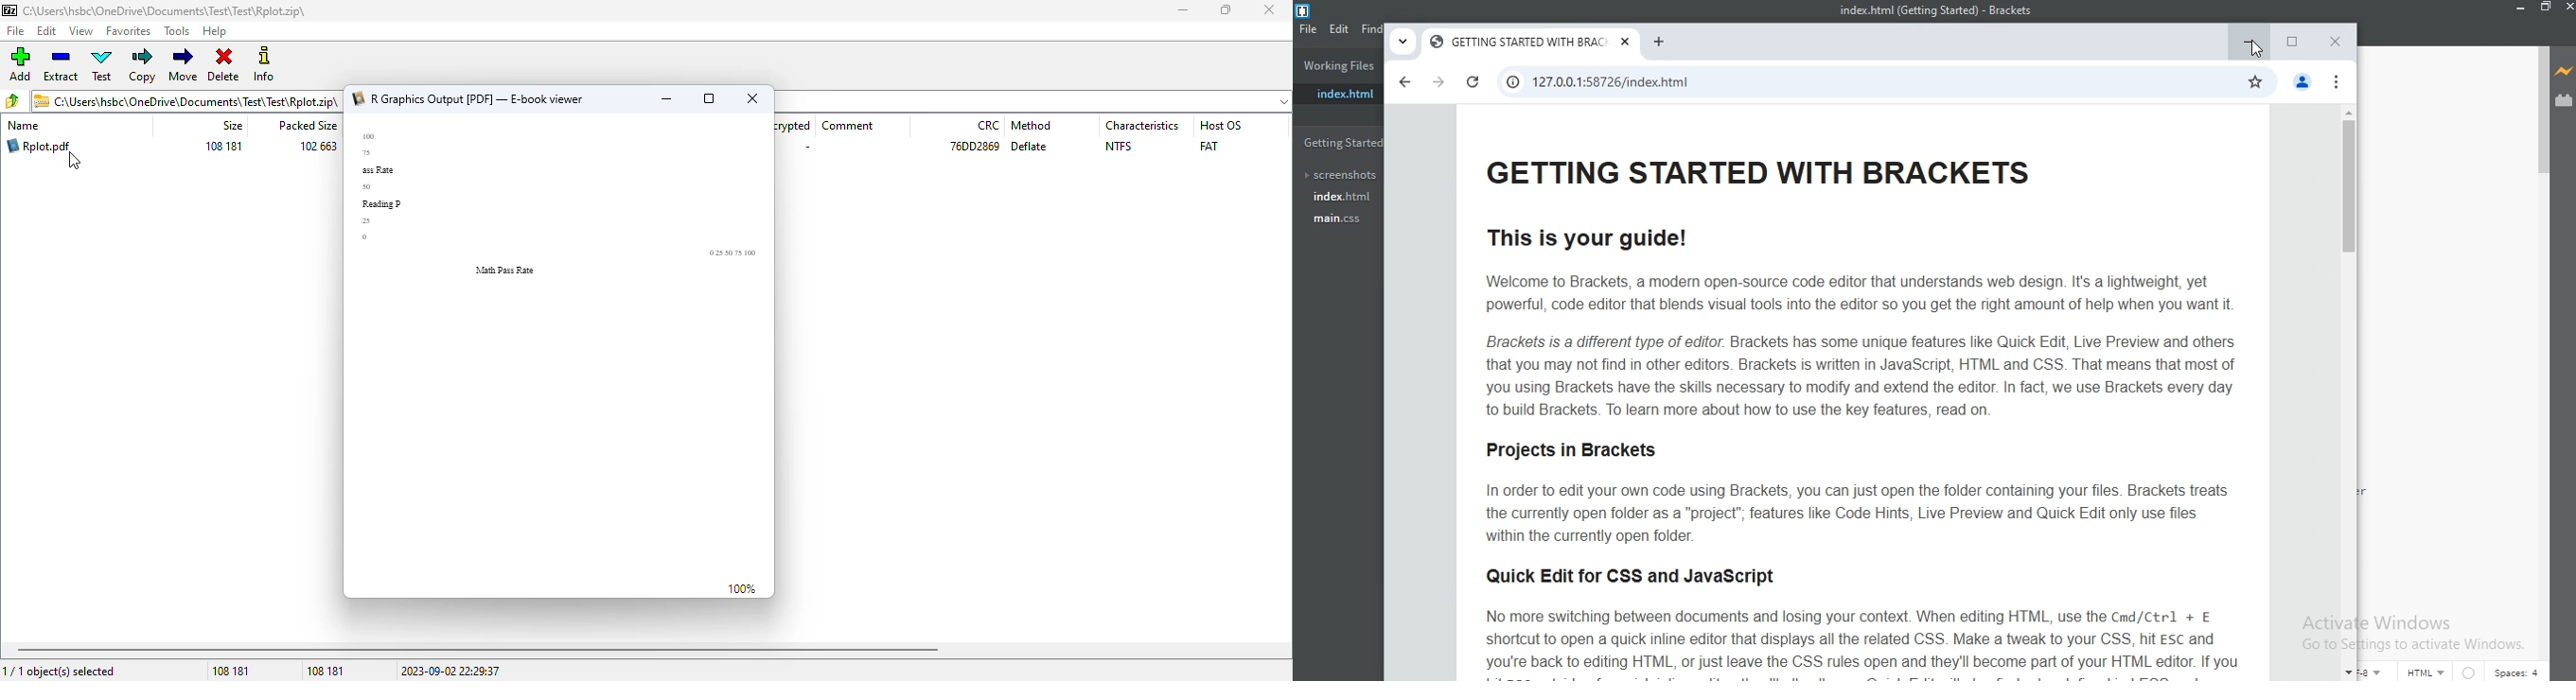 Image resolution: width=2576 pixels, height=700 pixels. Describe the element at coordinates (2303, 84) in the screenshot. I see `profile` at that location.